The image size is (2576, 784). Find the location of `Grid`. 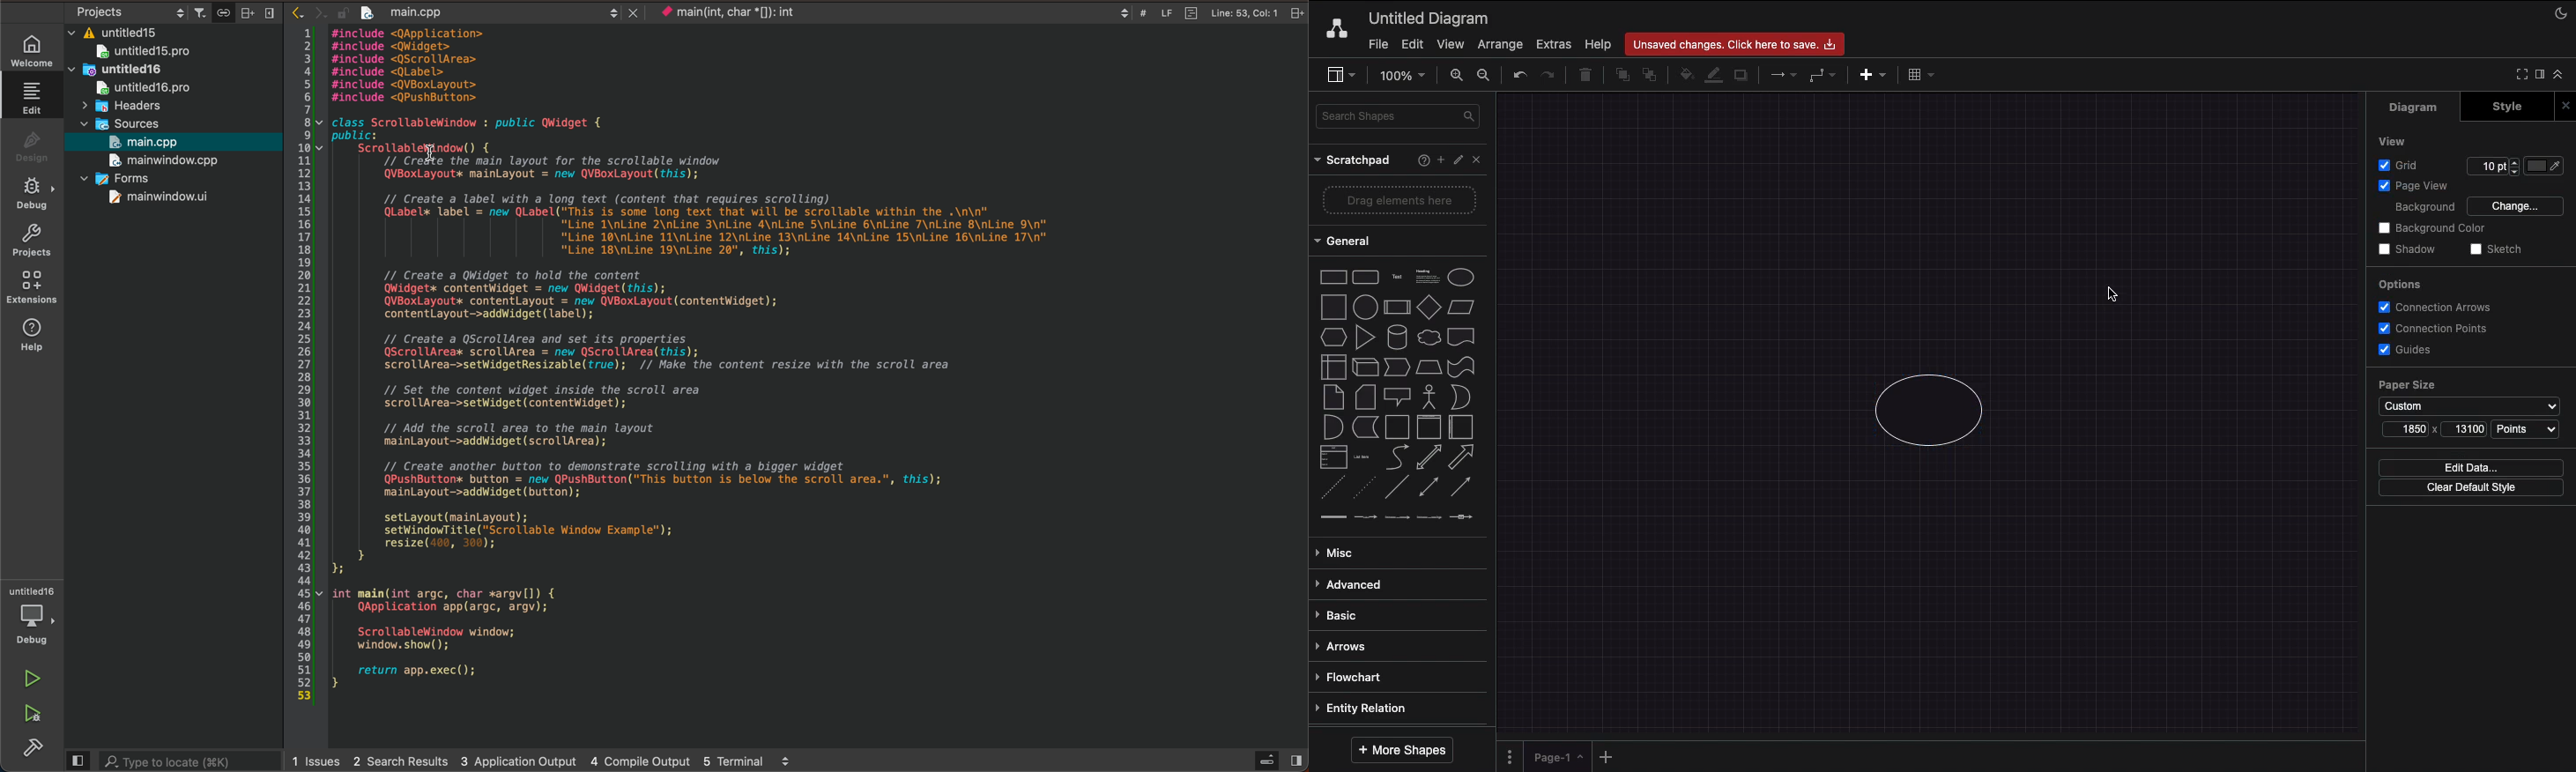

Grid is located at coordinates (2402, 165).